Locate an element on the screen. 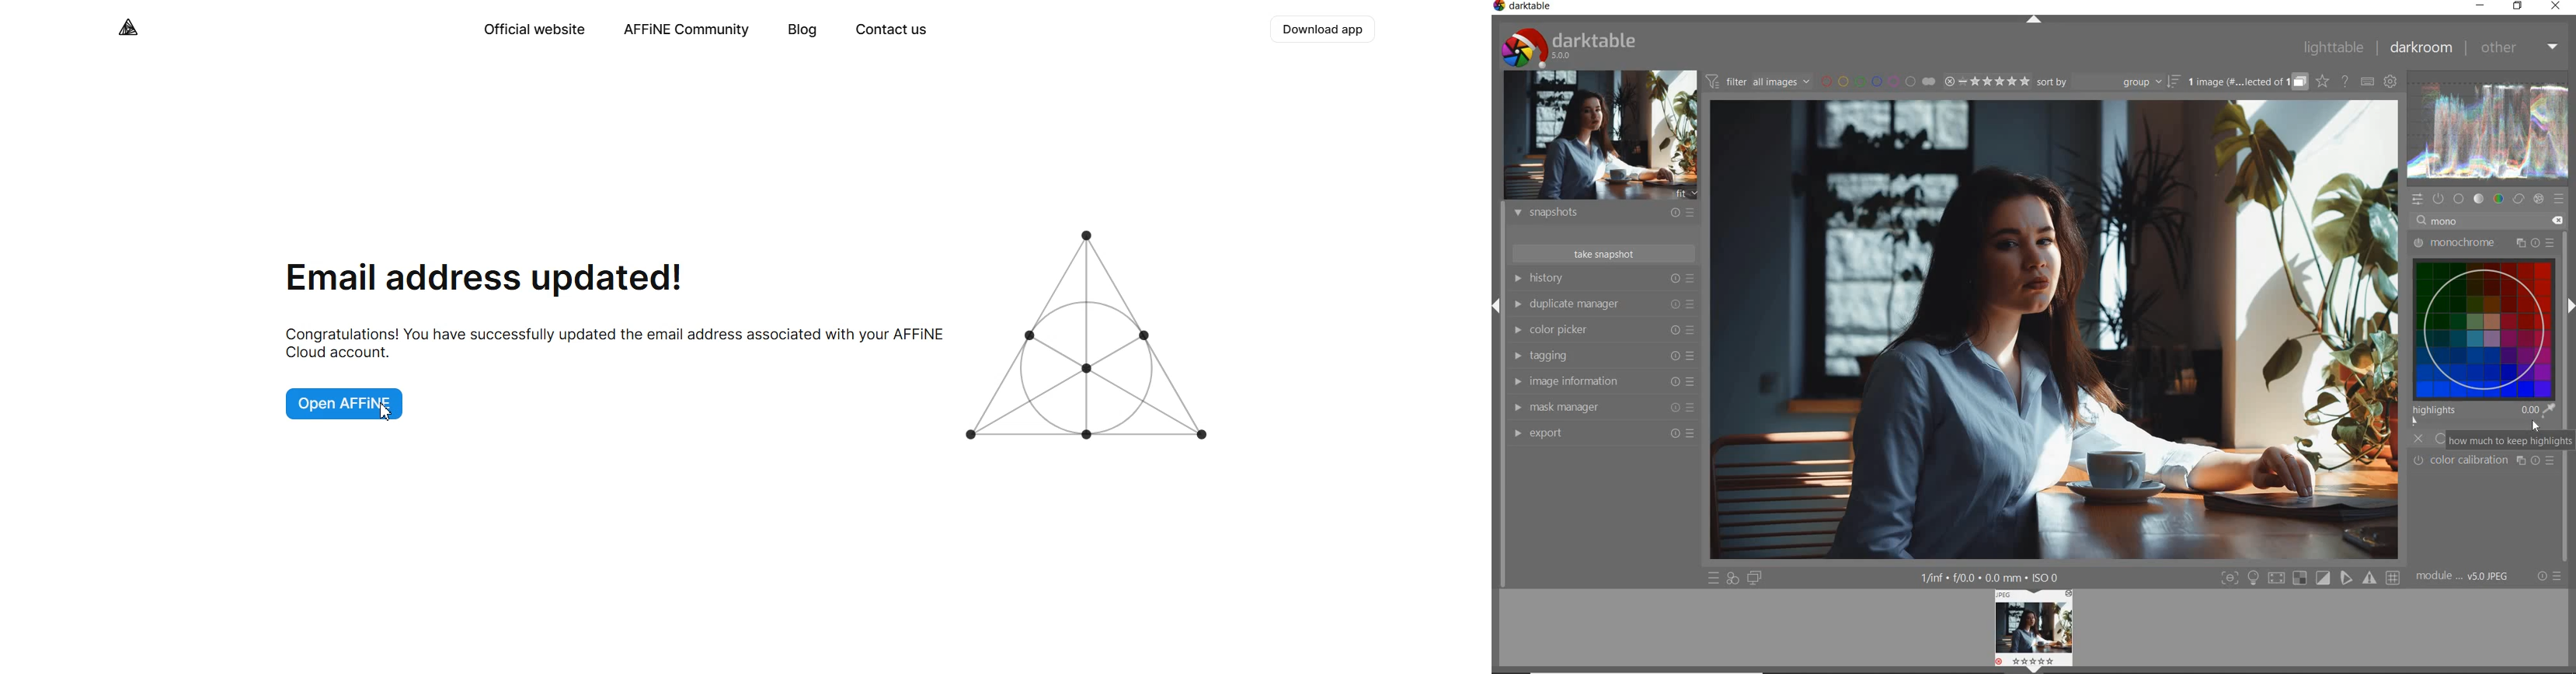 The image size is (2576, 700). expand/collapse is located at coordinates (2035, 16).